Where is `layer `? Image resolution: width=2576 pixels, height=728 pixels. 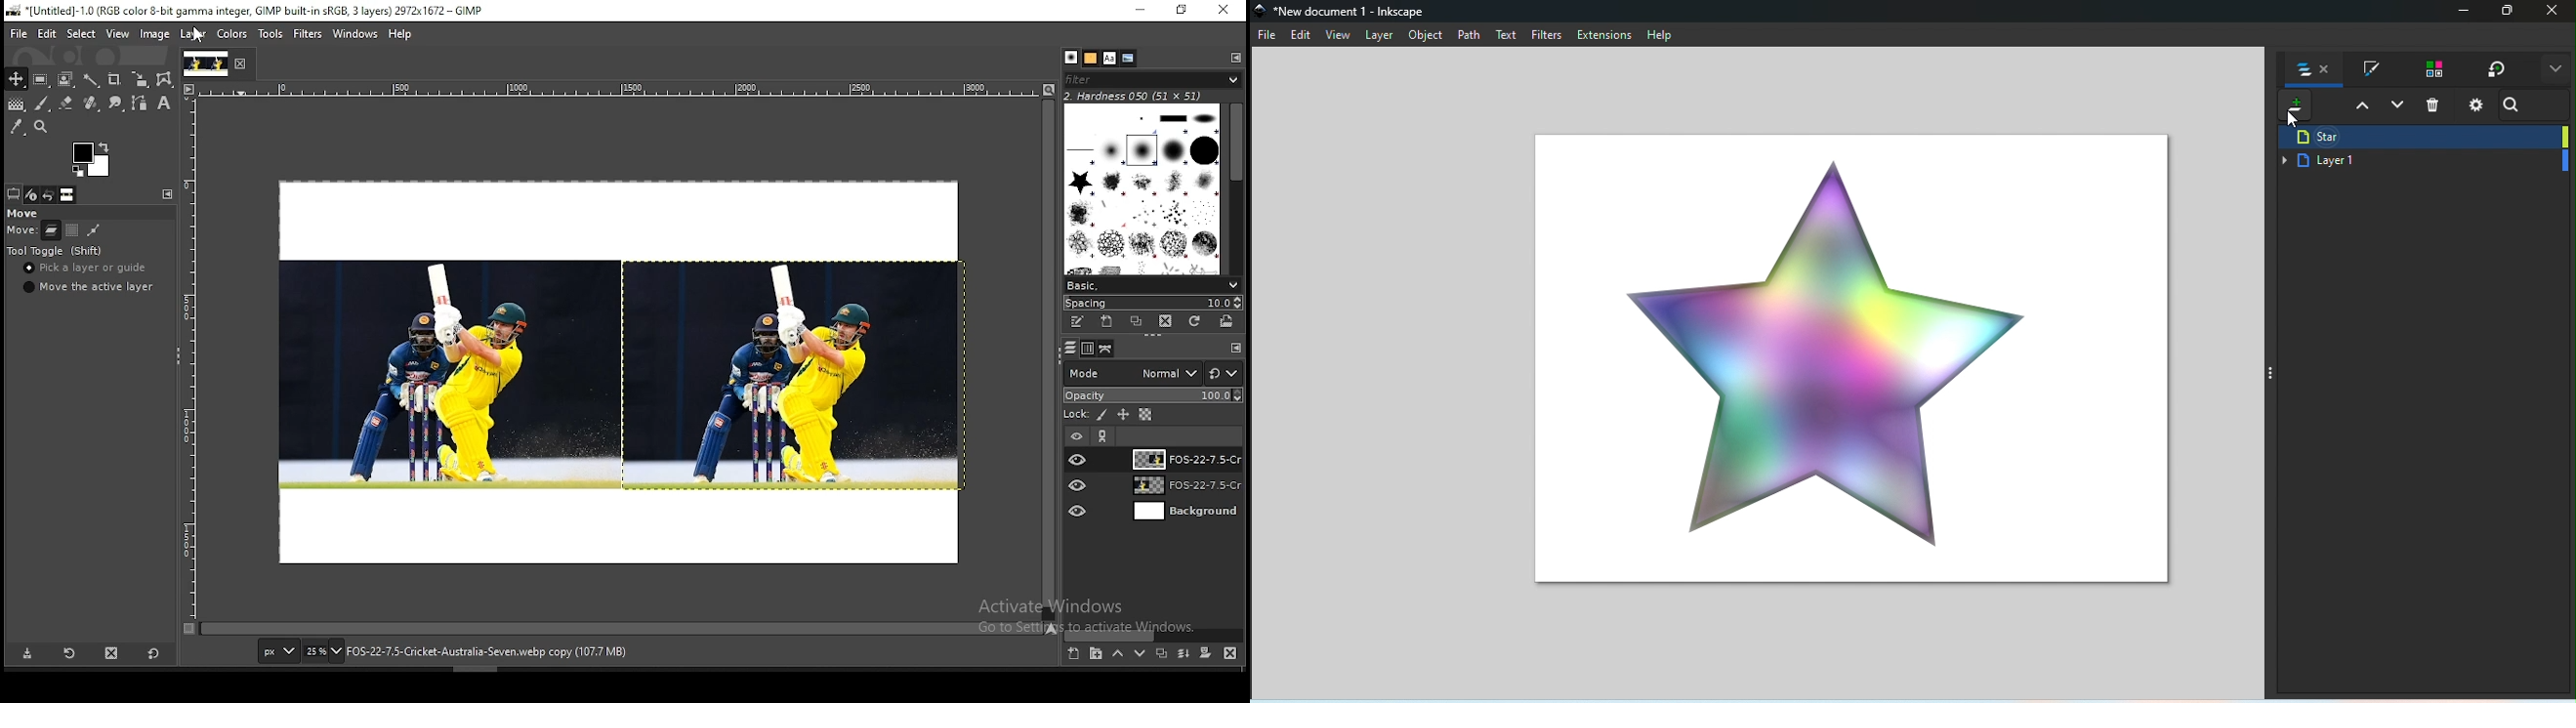
layer  is located at coordinates (1184, 487).